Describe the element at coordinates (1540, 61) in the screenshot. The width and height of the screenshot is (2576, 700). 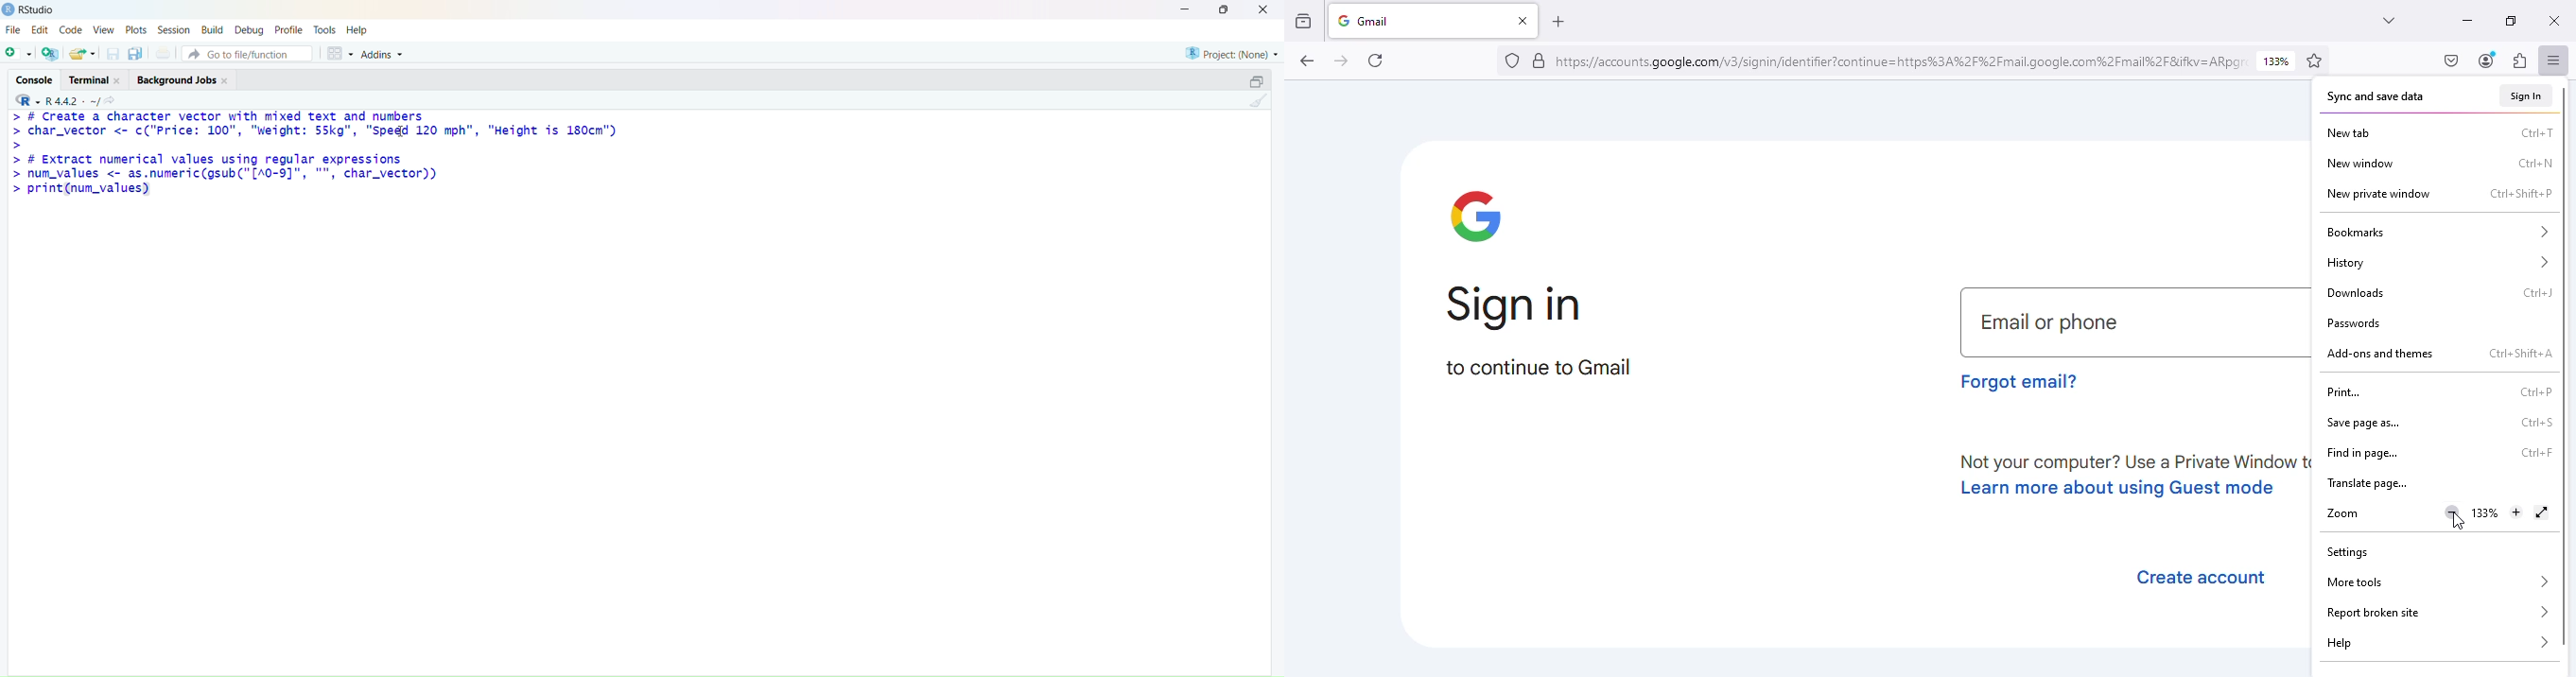
I see `verified by: google trust services` at that location.